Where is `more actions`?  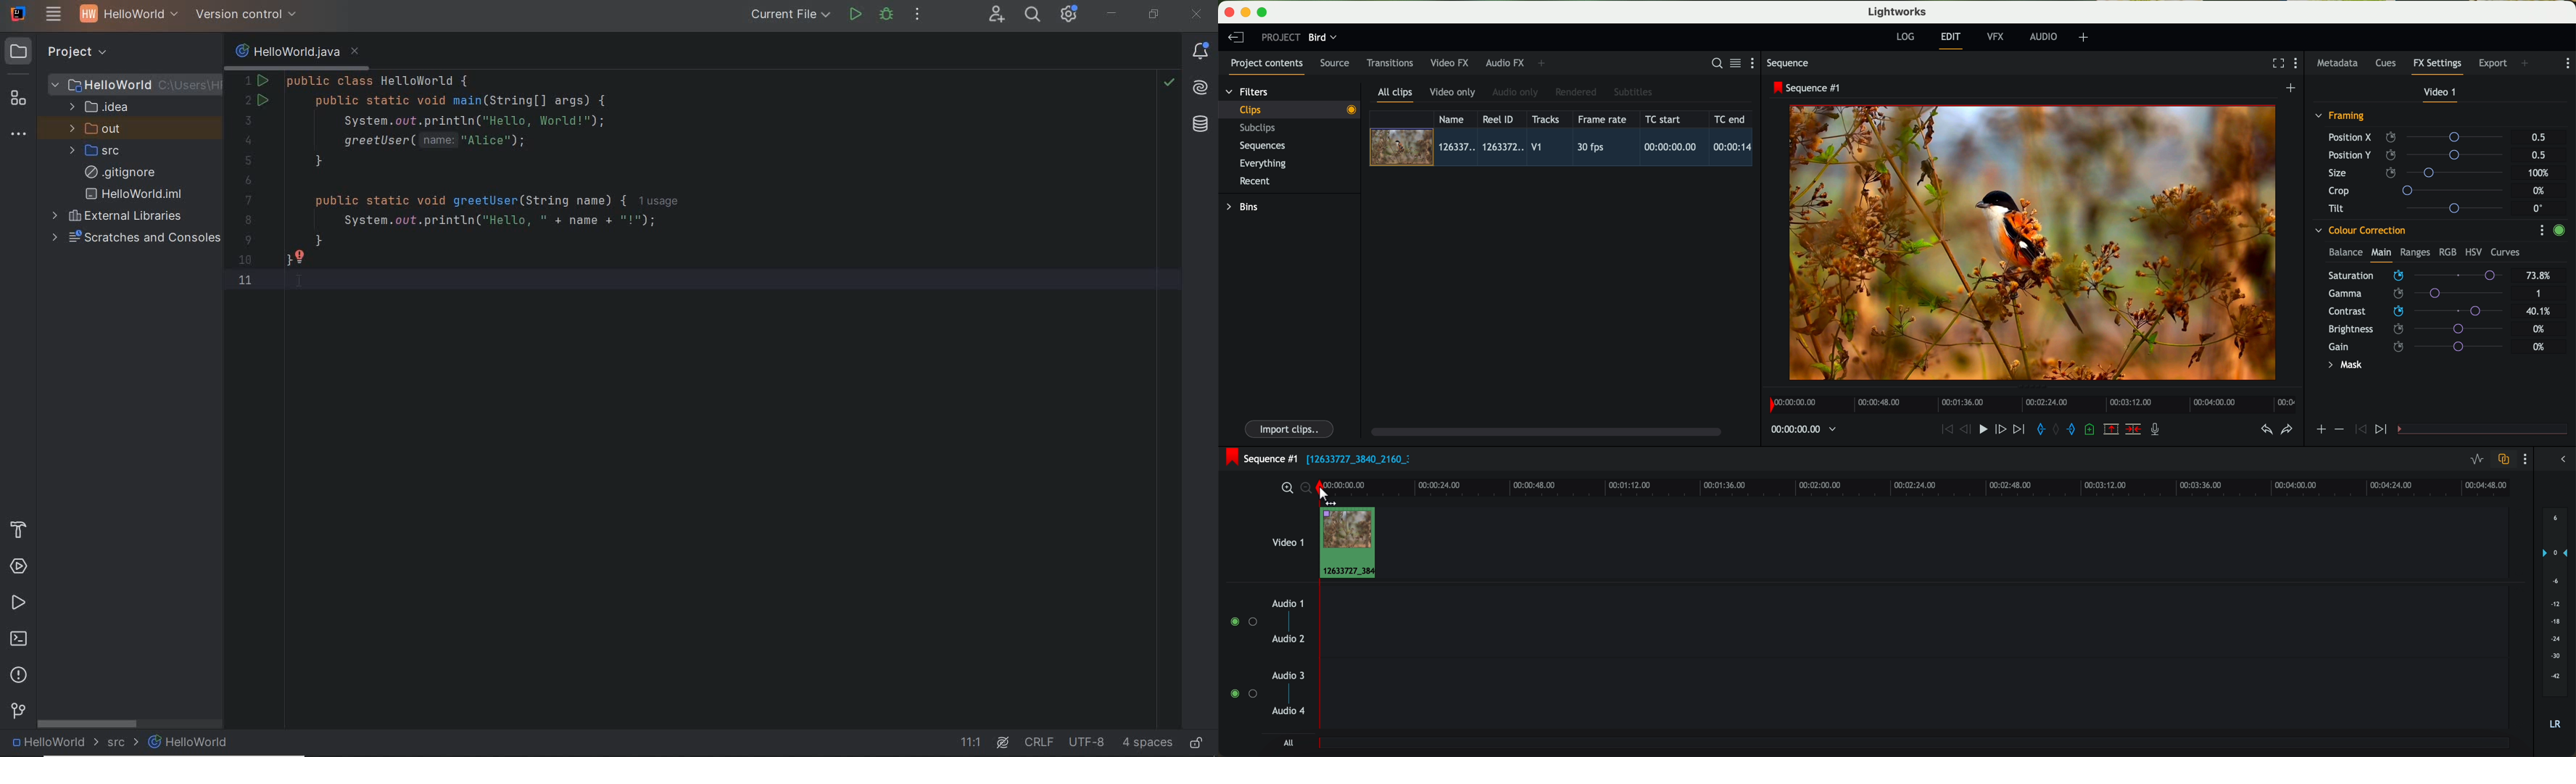 more actions is located at coordinates (918, 17).